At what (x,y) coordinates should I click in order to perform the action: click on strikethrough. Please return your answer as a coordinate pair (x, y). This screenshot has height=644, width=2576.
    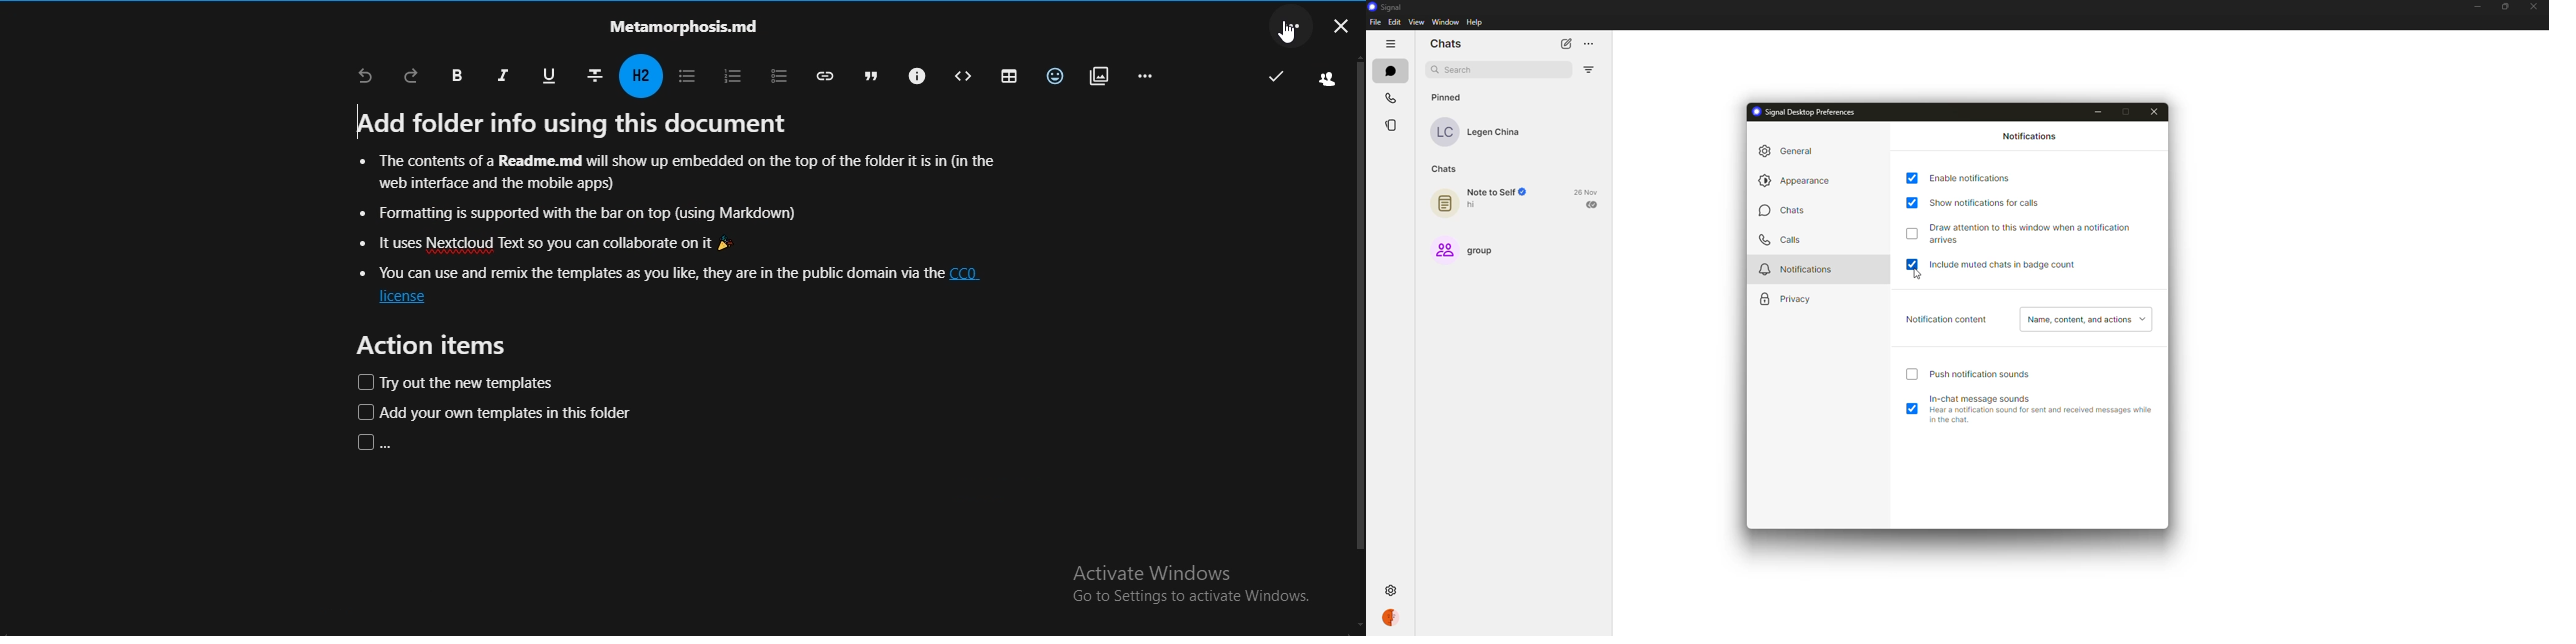
    Looking at the image, I should click on (597, 76).